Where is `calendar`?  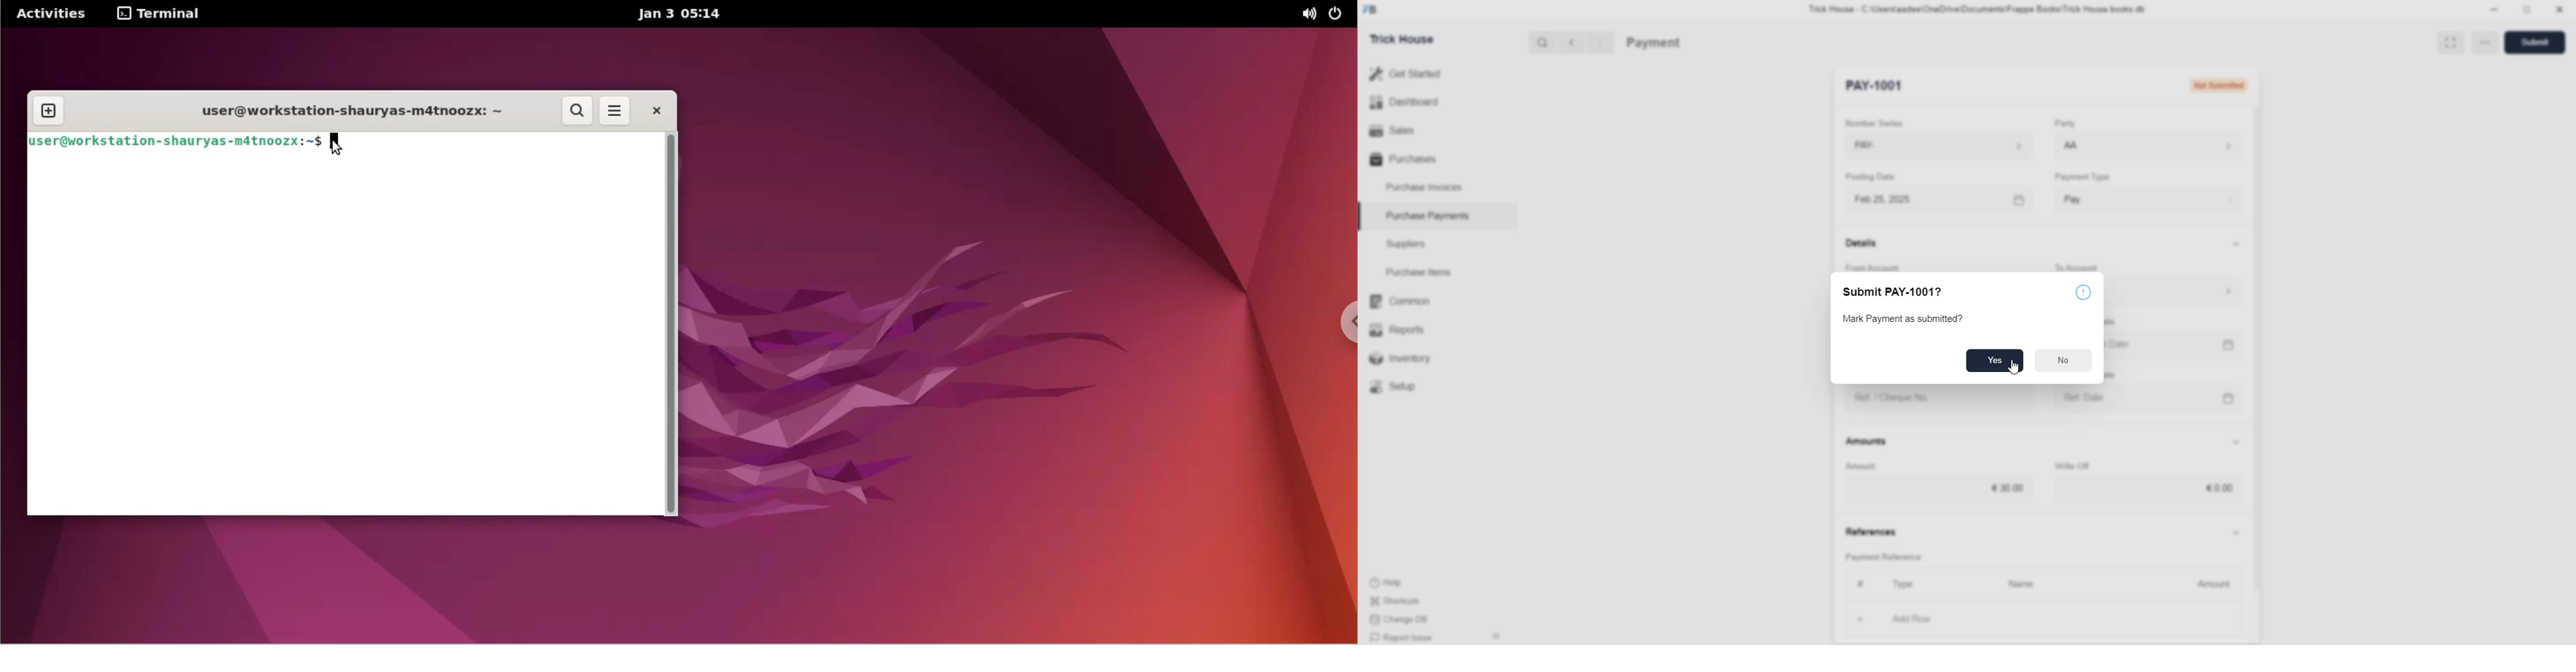 calendar is located at coordinates (2237, 346).